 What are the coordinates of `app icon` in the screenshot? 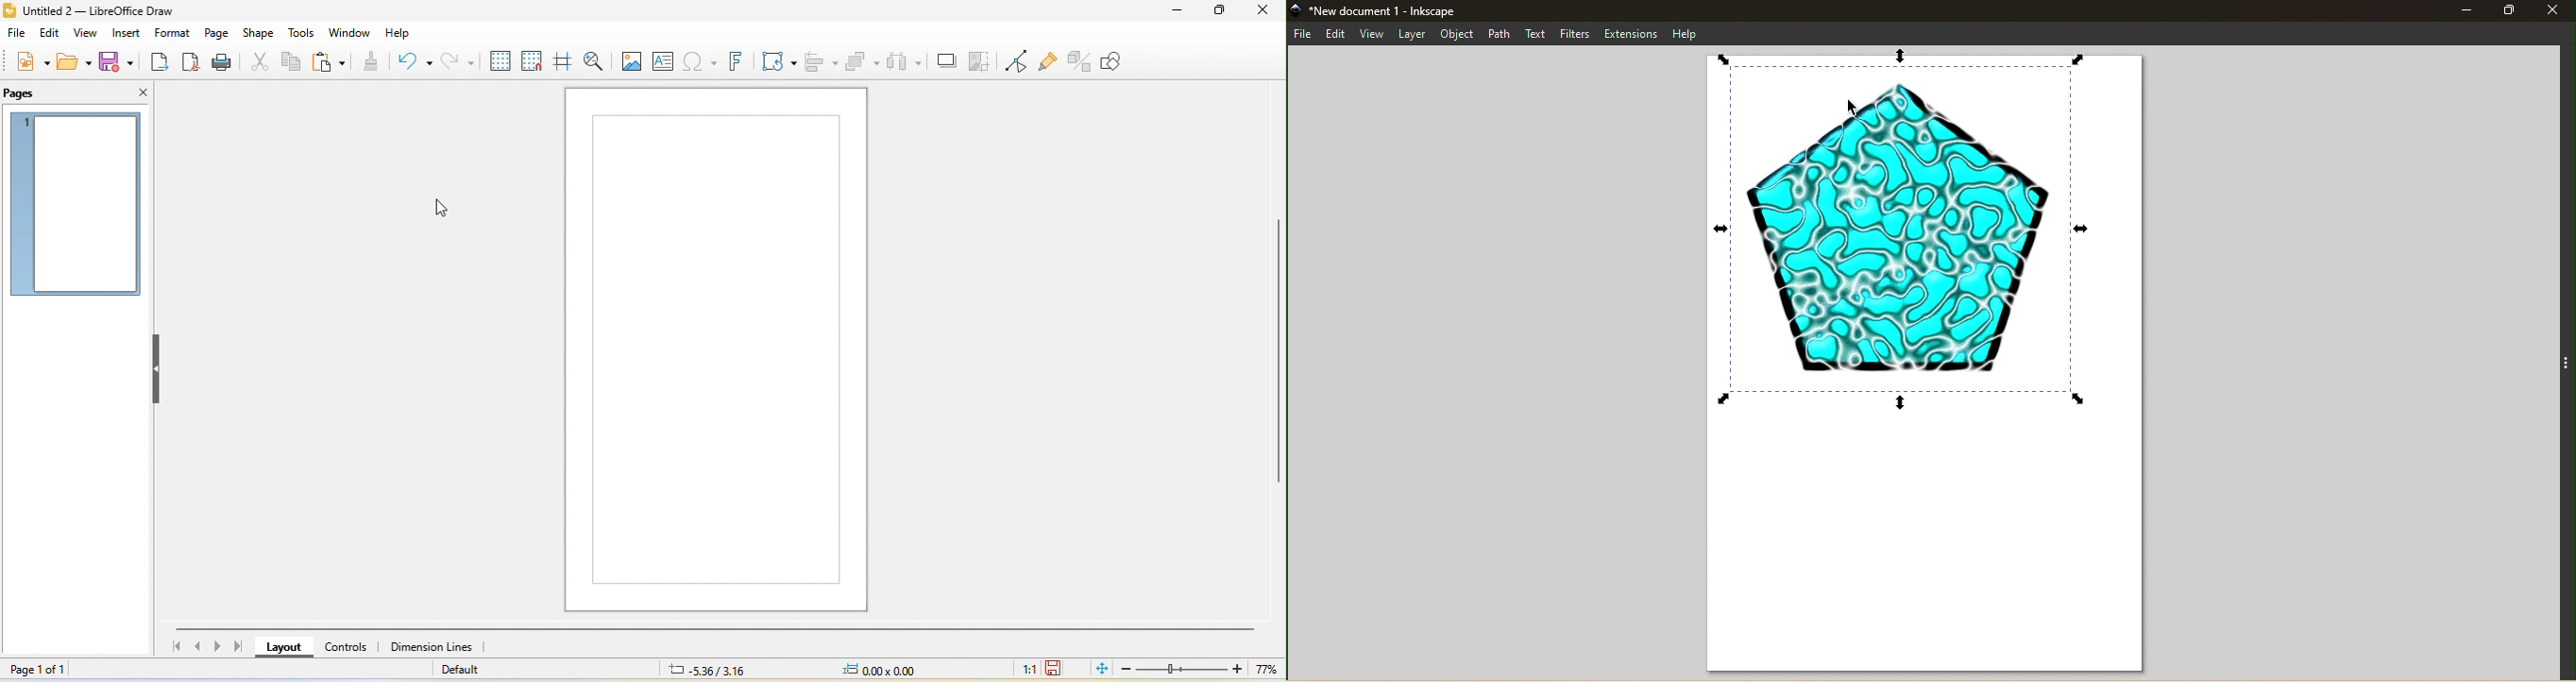 It's located at (1296, 10).